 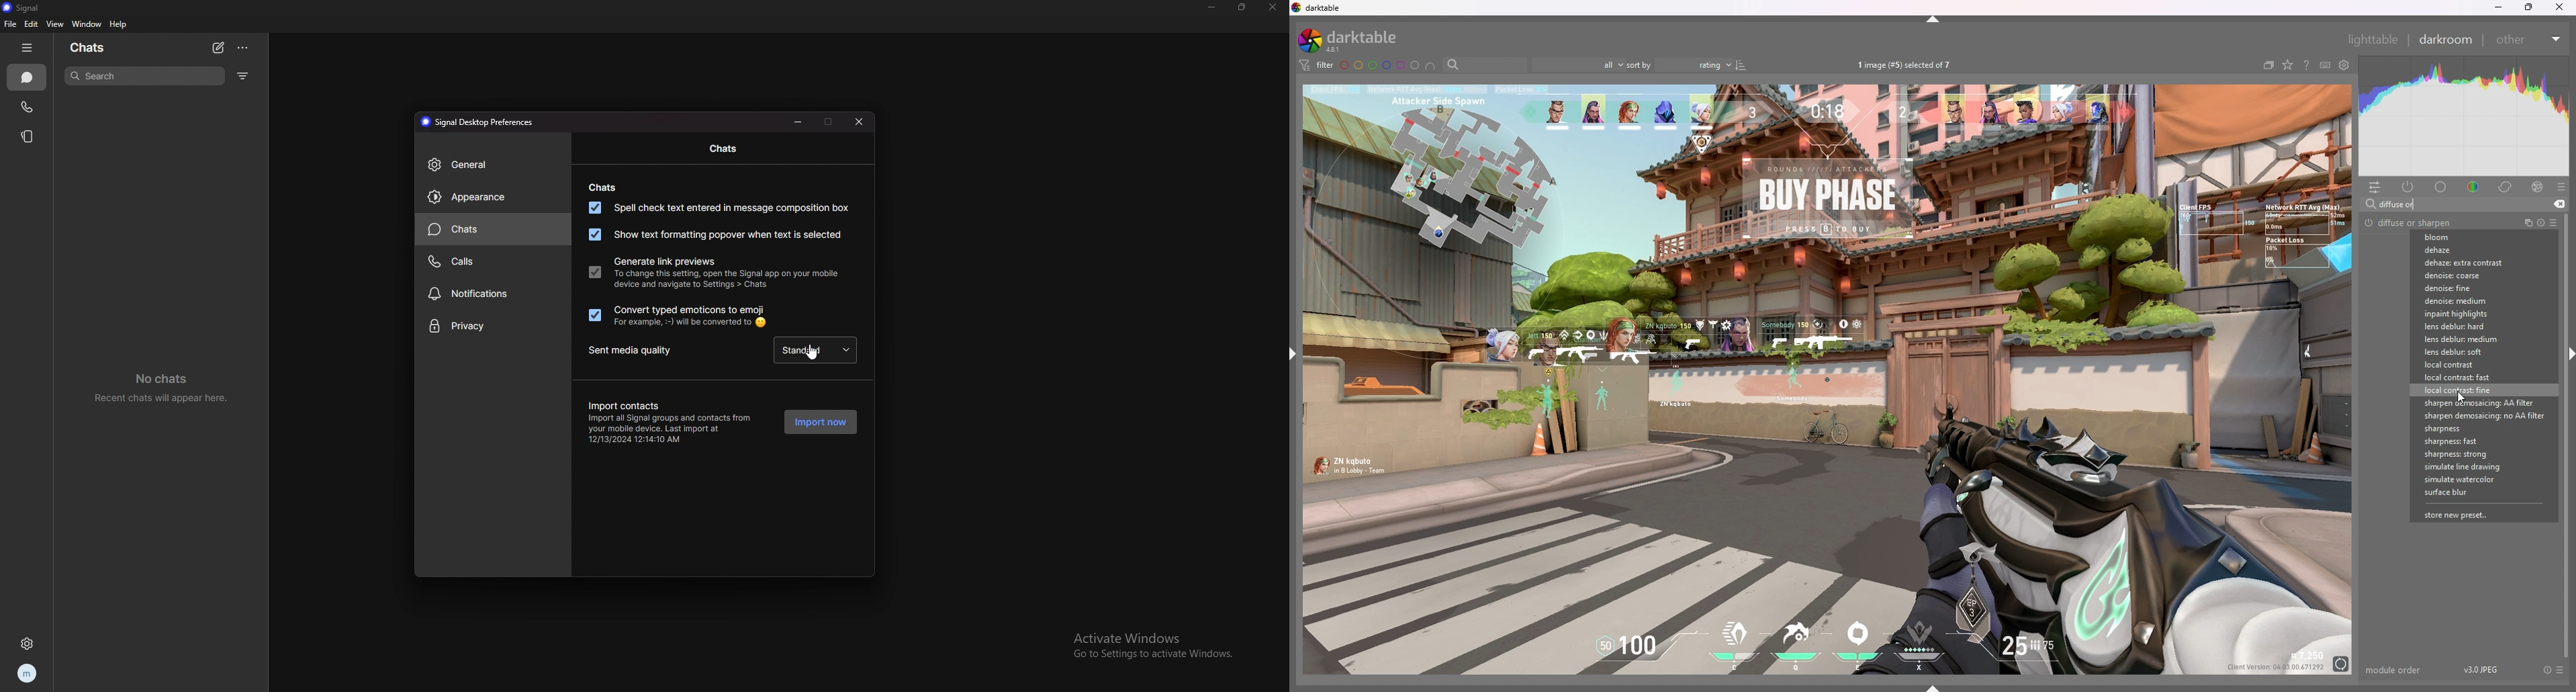 What do you see at coordinates (29, 673) in the screenshot?
I see `profile` at bounding box center [29, 673].